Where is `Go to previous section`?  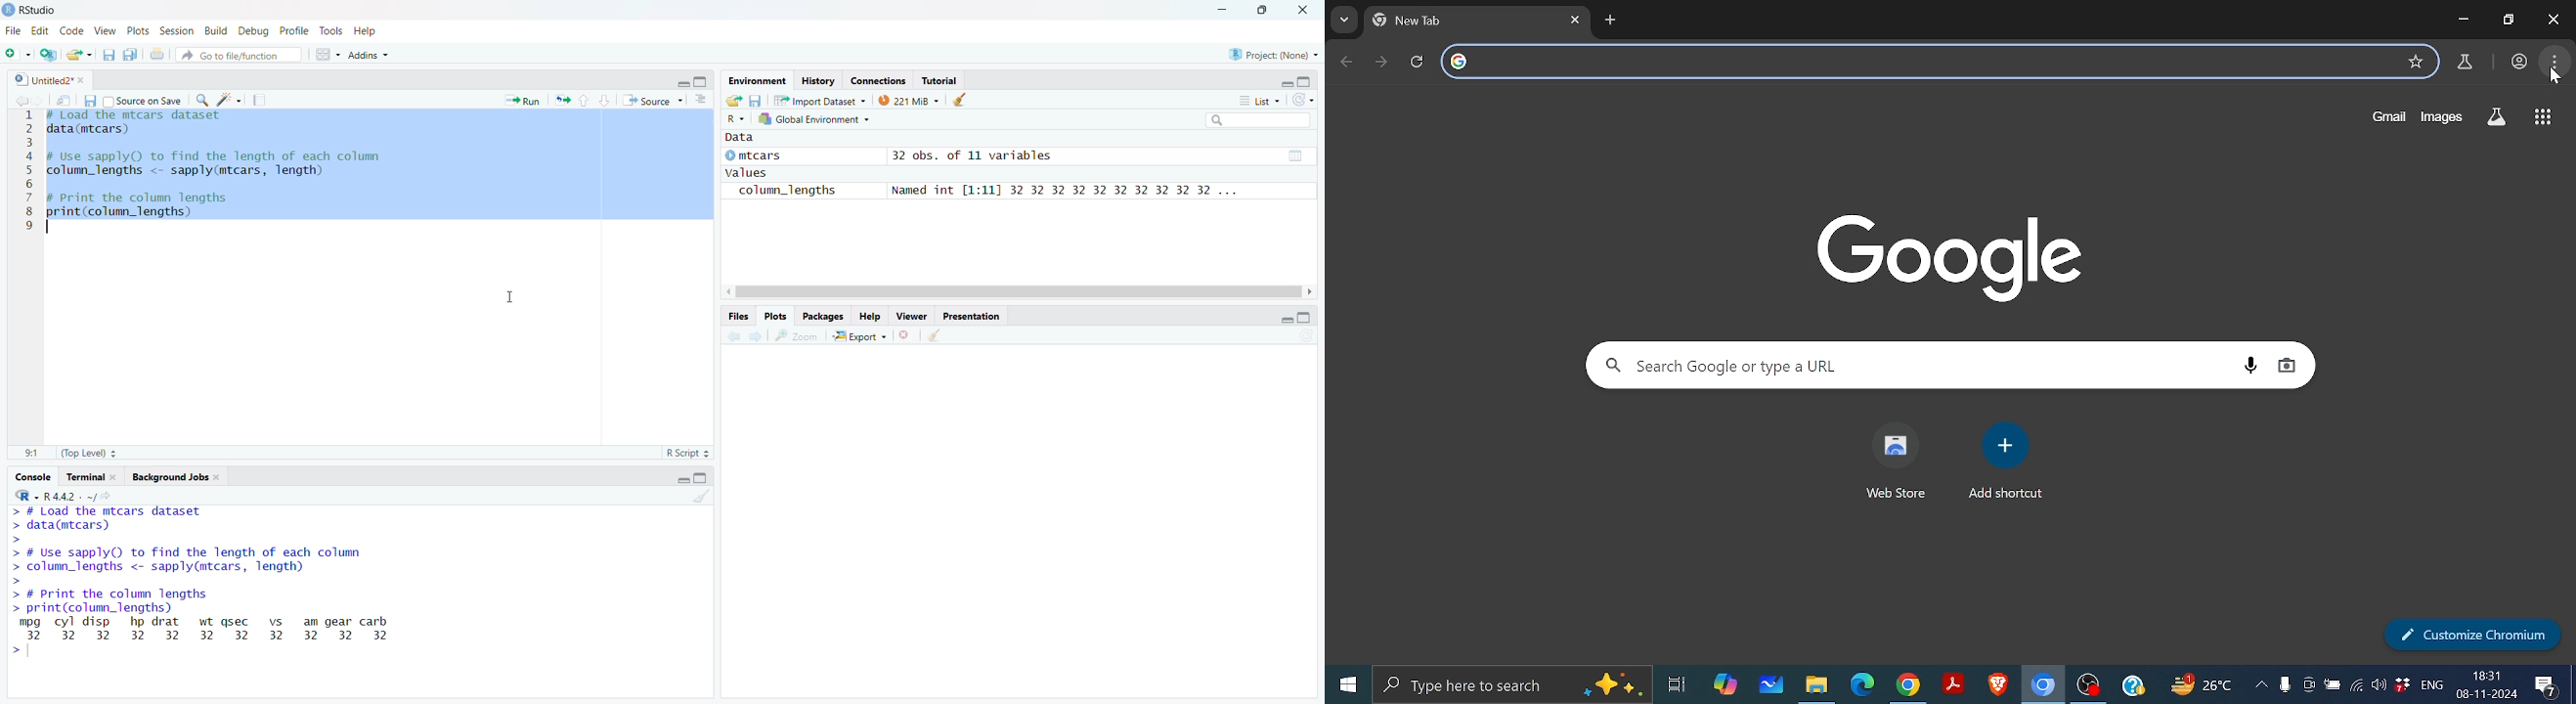 Go to previous section is located at coordinates (583, 100).